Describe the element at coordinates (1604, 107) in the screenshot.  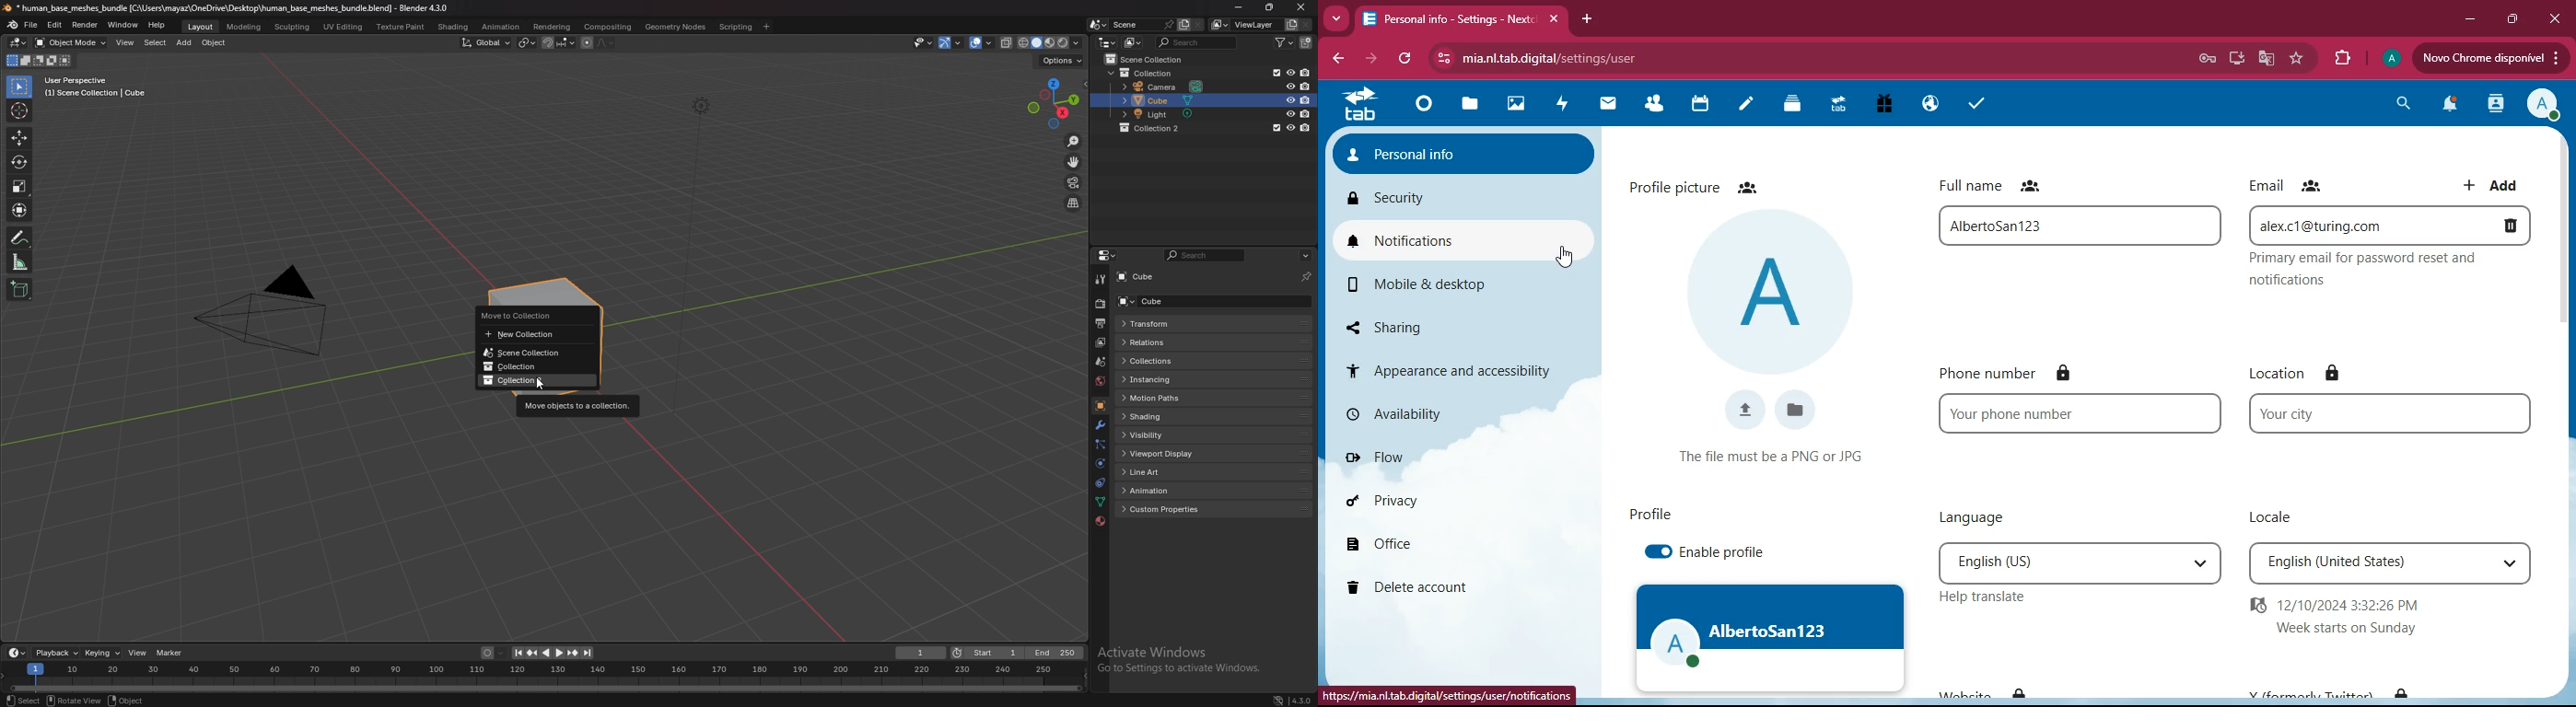
I see `mail` at that location.